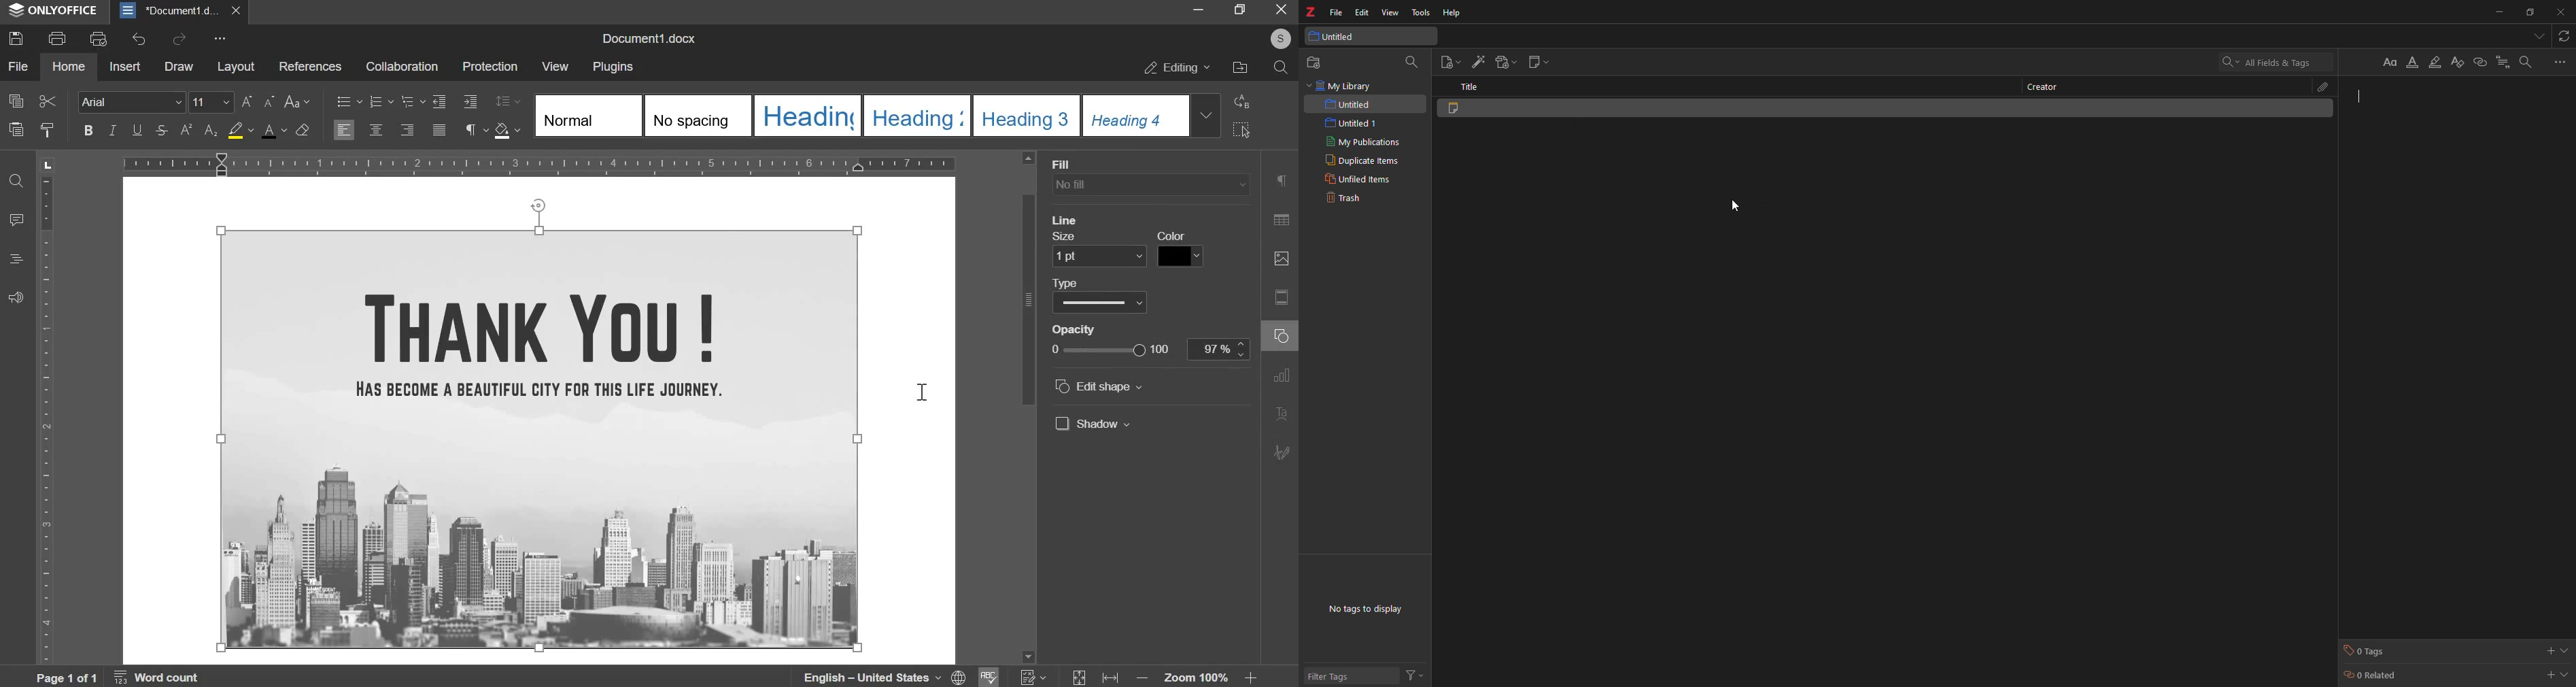 Image resolution: width=2576 pixels, height=700 pixels. Describe the element at coordinates (2540, 36) in the screenshot. I see `tabs` at that location.